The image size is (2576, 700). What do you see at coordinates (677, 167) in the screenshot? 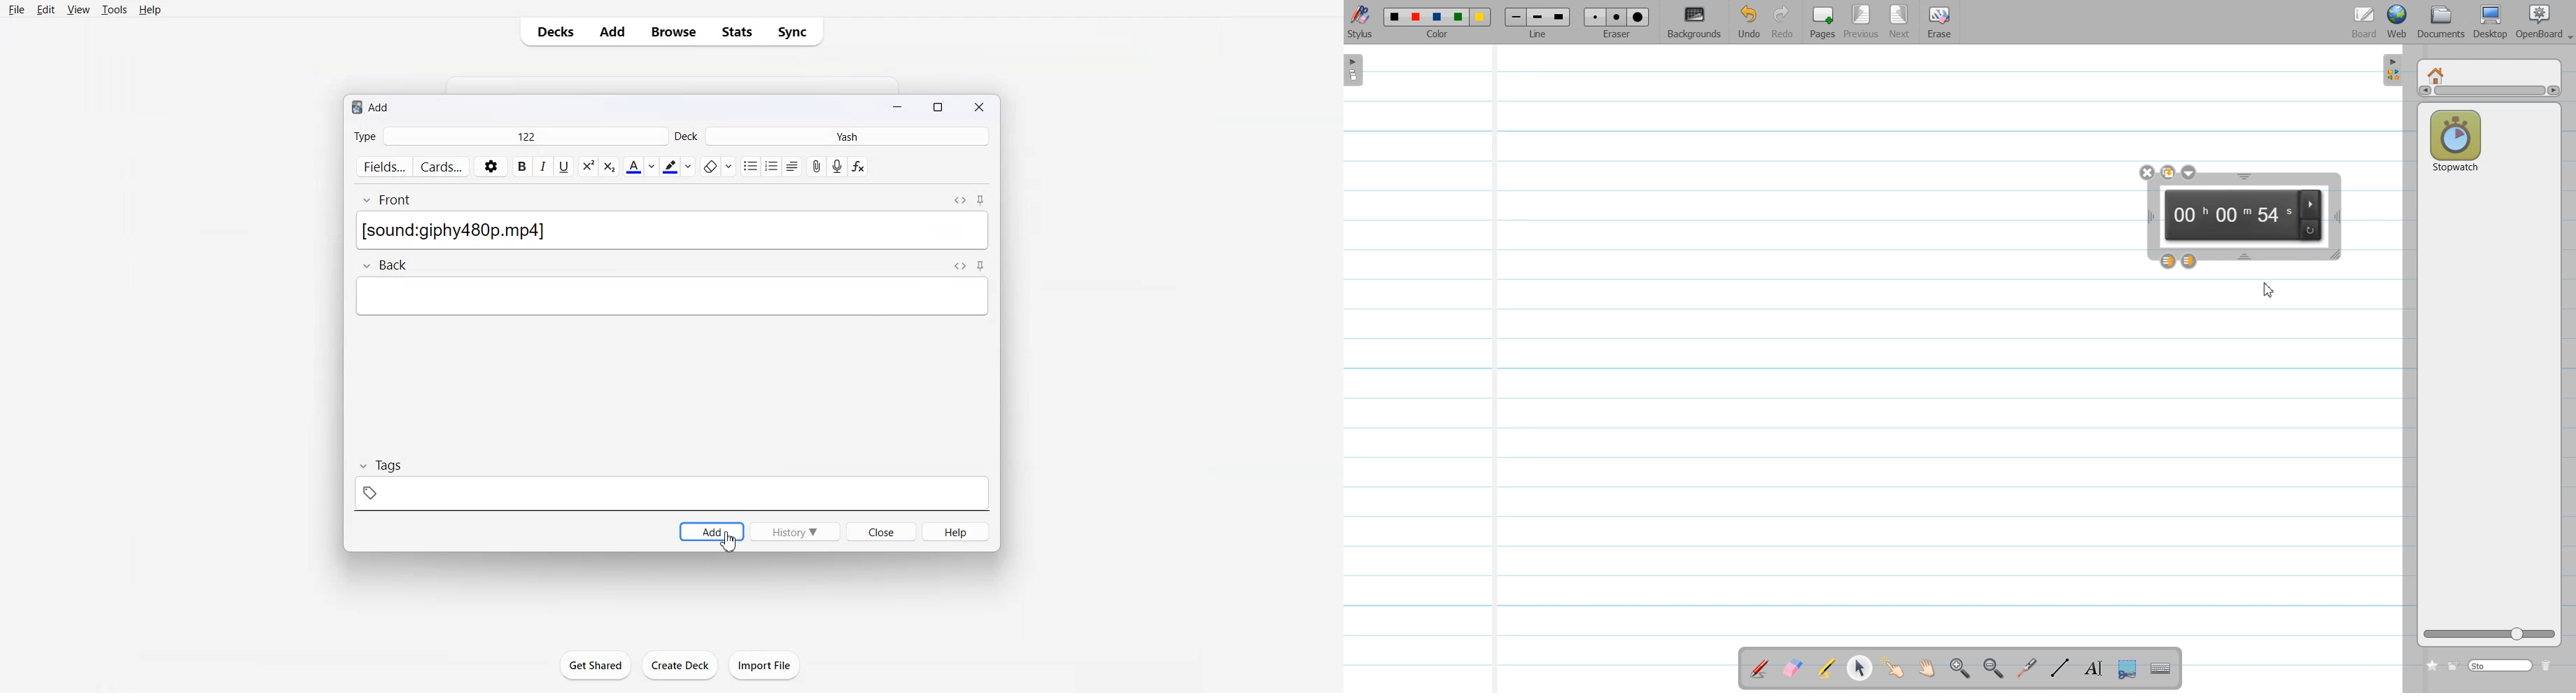
I see `Highlight text color` at bounding box center [677, 167].